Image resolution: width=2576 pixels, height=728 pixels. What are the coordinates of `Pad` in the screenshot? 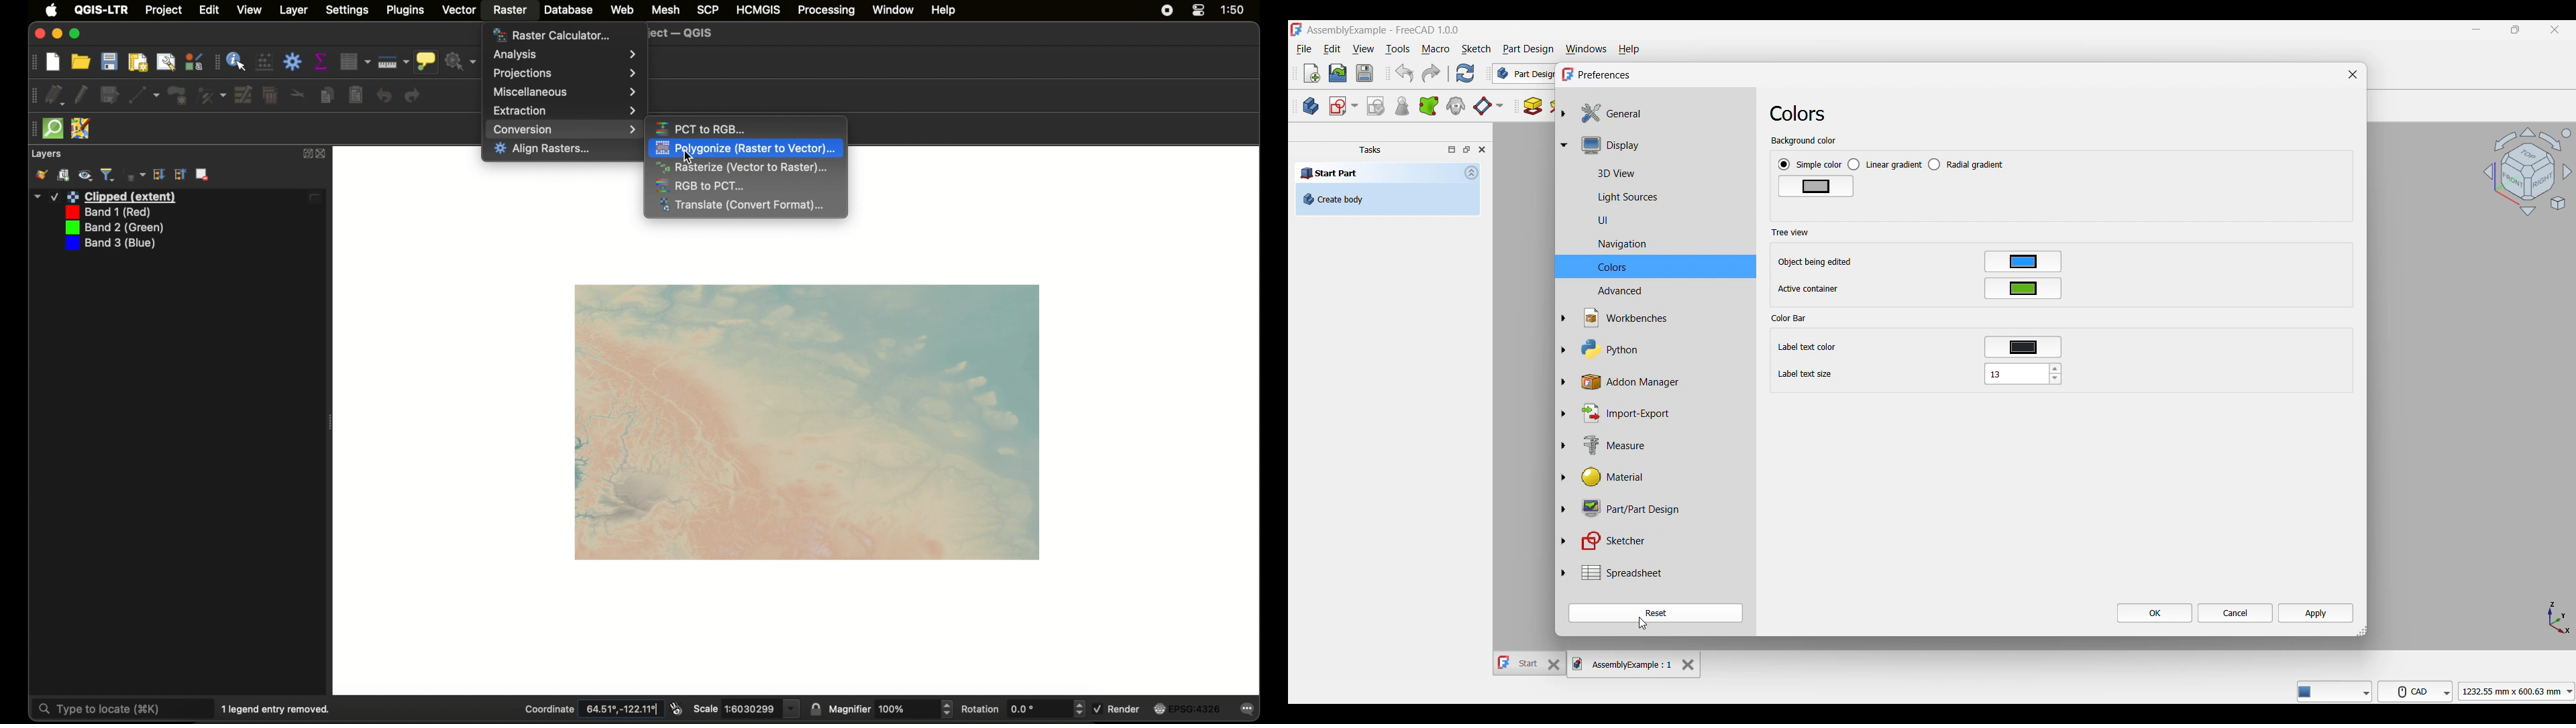 It's located at (1533, 107).